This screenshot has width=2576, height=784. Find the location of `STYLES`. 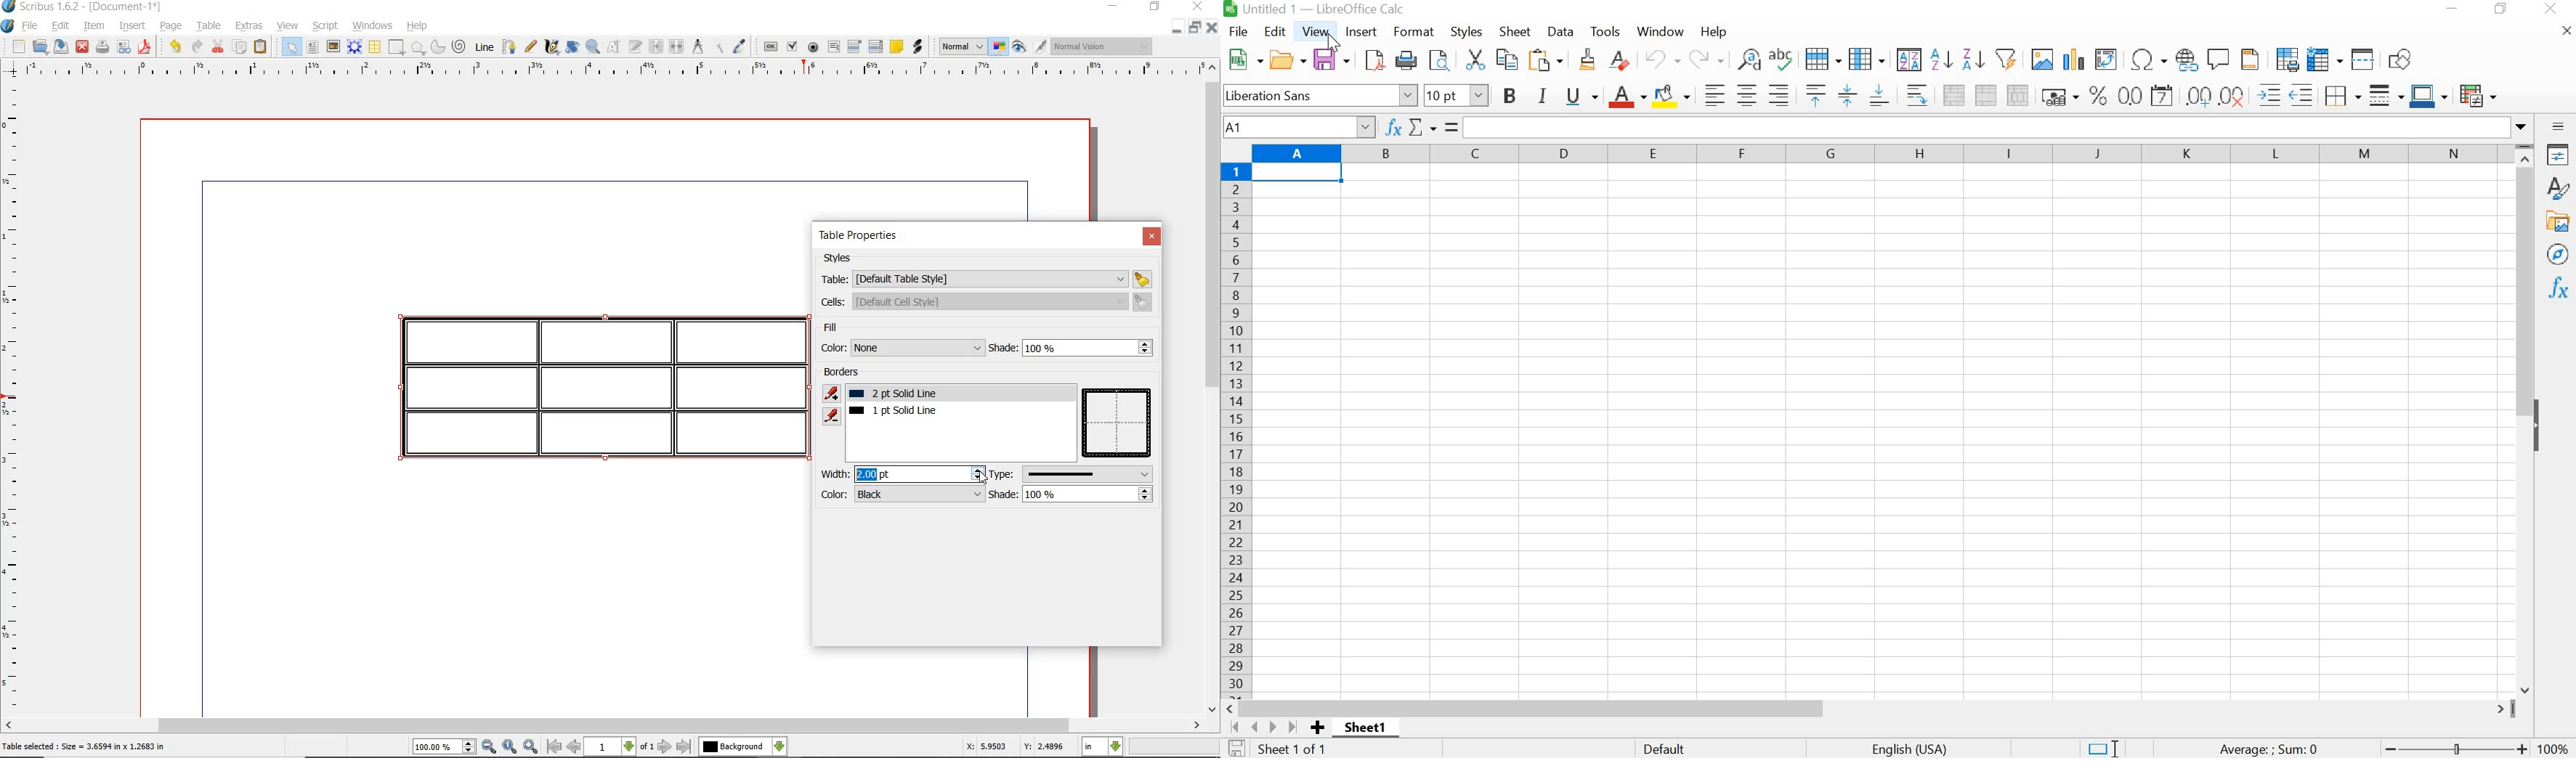

STYLES is located at coordinates (1467, 30).